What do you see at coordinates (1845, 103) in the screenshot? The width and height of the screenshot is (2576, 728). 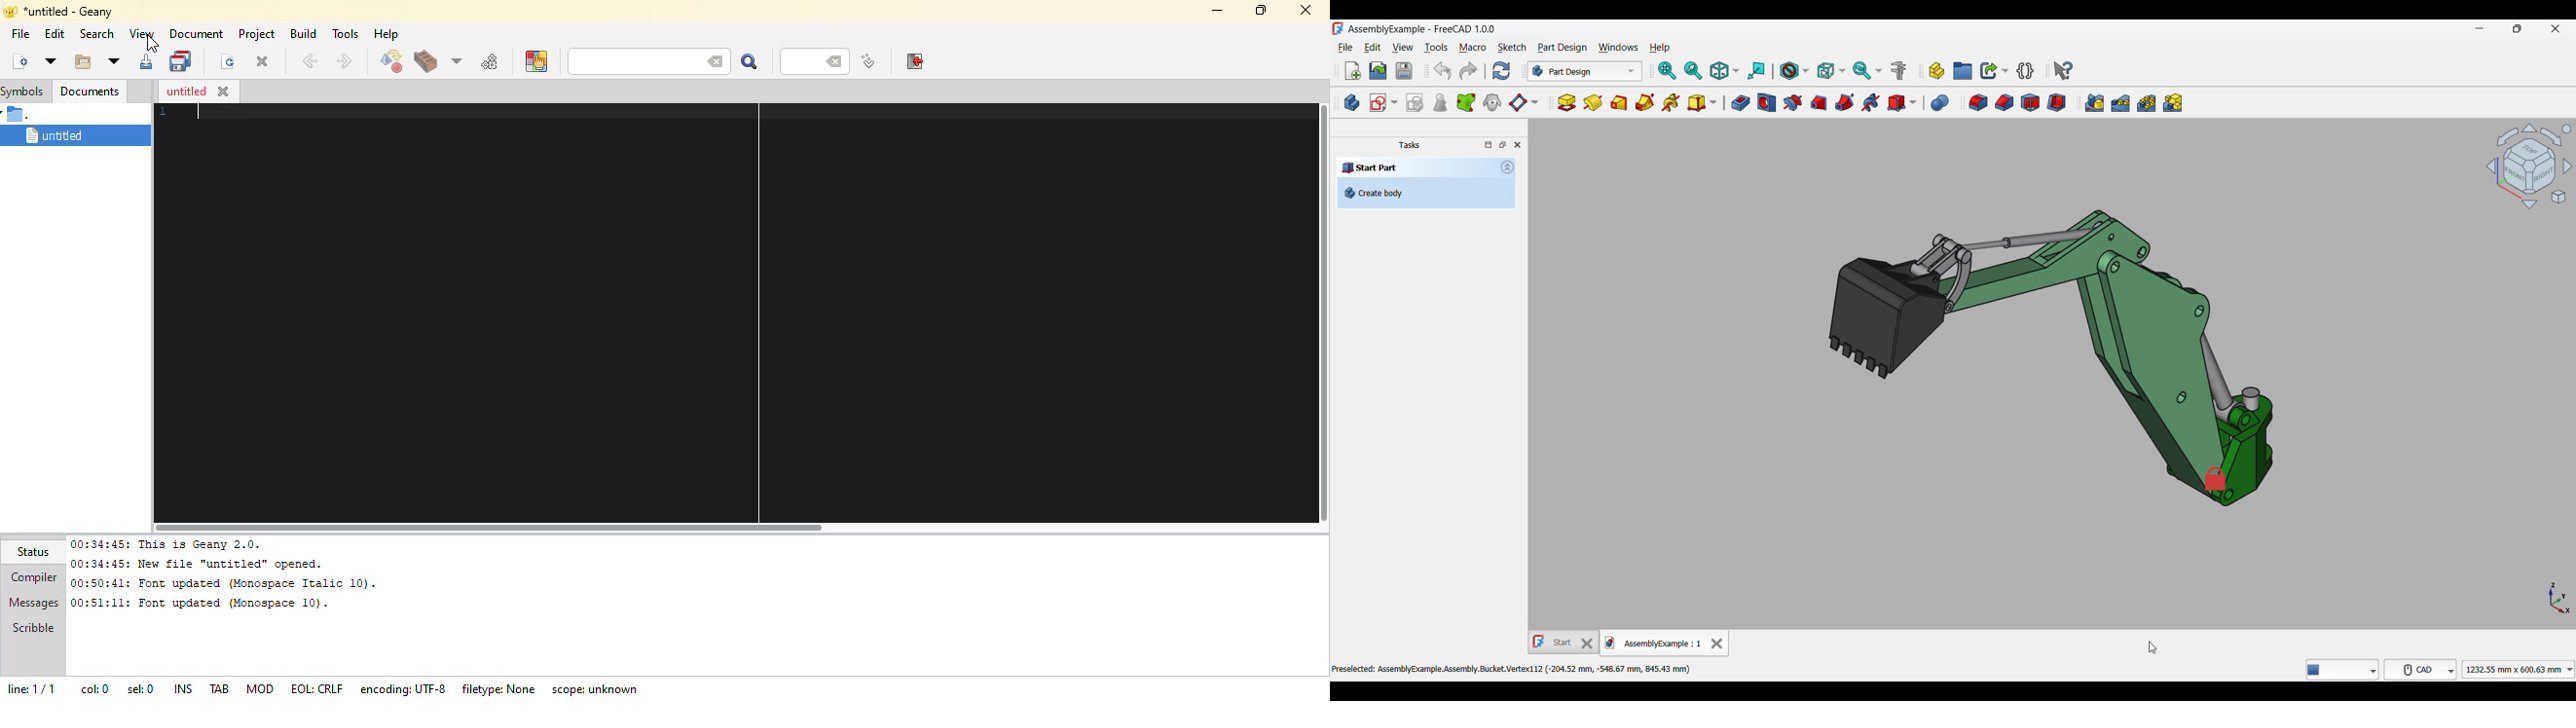 I see `Subtractive pipe` at bounding box center [1845, 103].